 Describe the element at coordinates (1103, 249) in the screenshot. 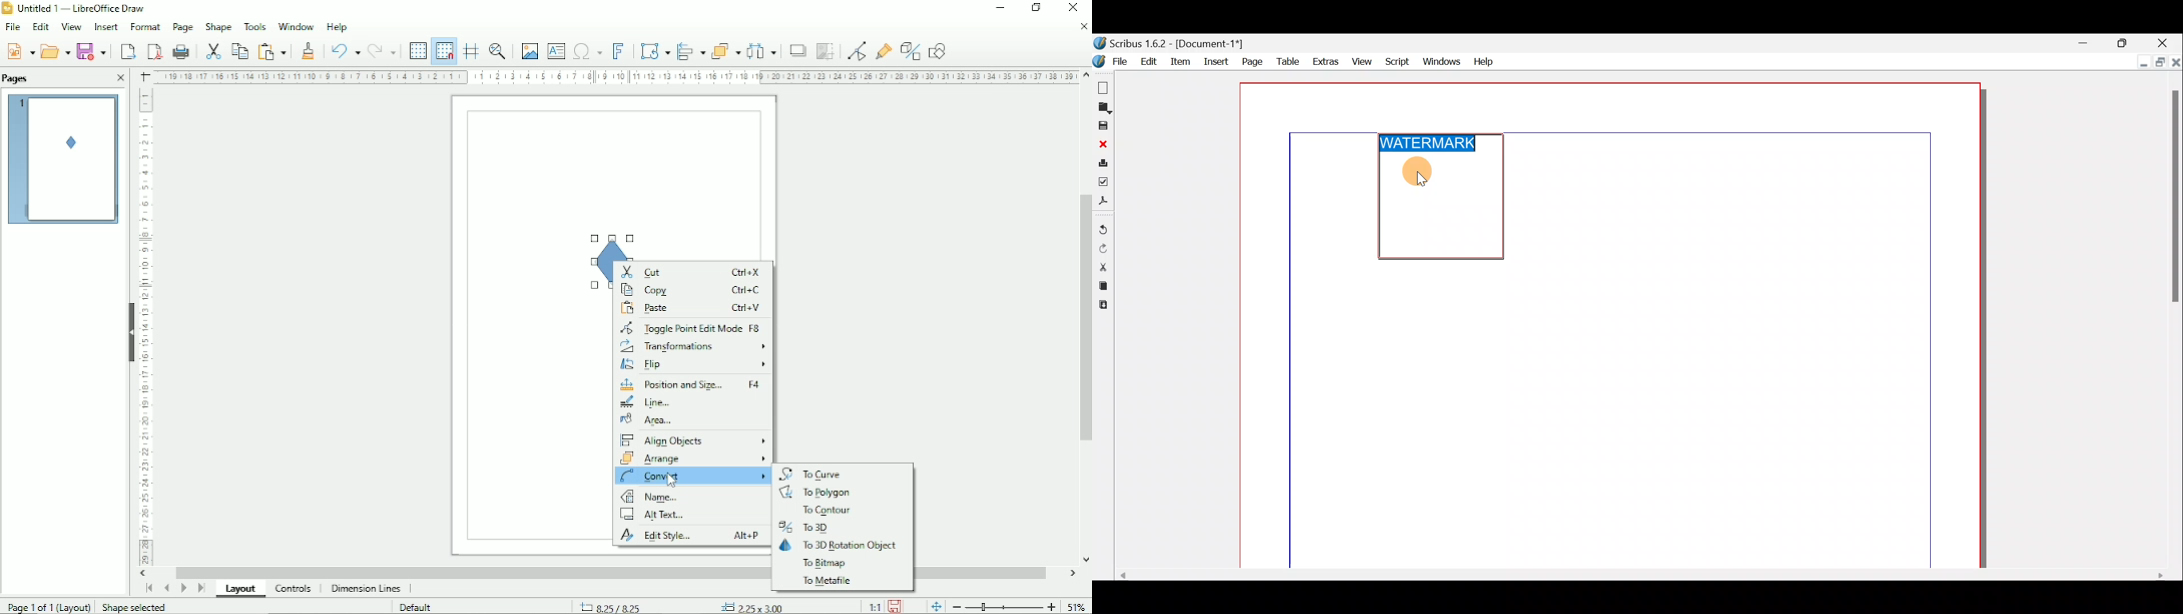

I see `Redo` at that location.